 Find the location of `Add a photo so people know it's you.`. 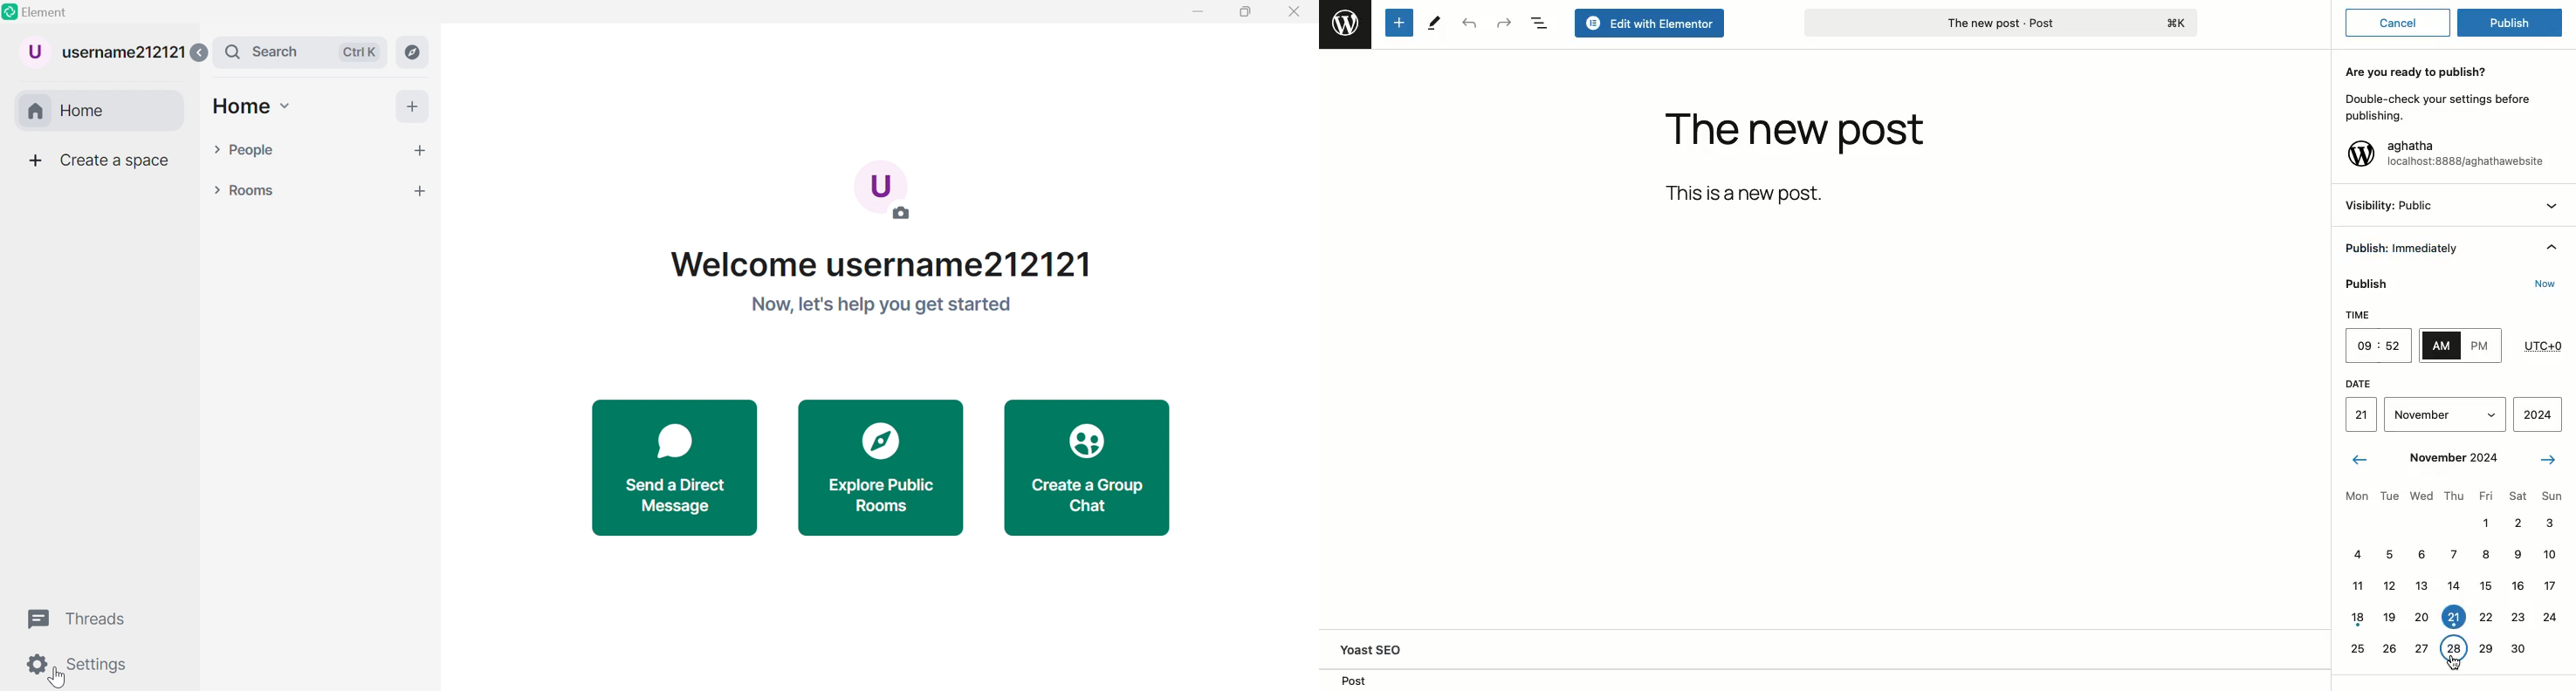

Add a photo so people know it's you. is located at coordinates (885, 194).